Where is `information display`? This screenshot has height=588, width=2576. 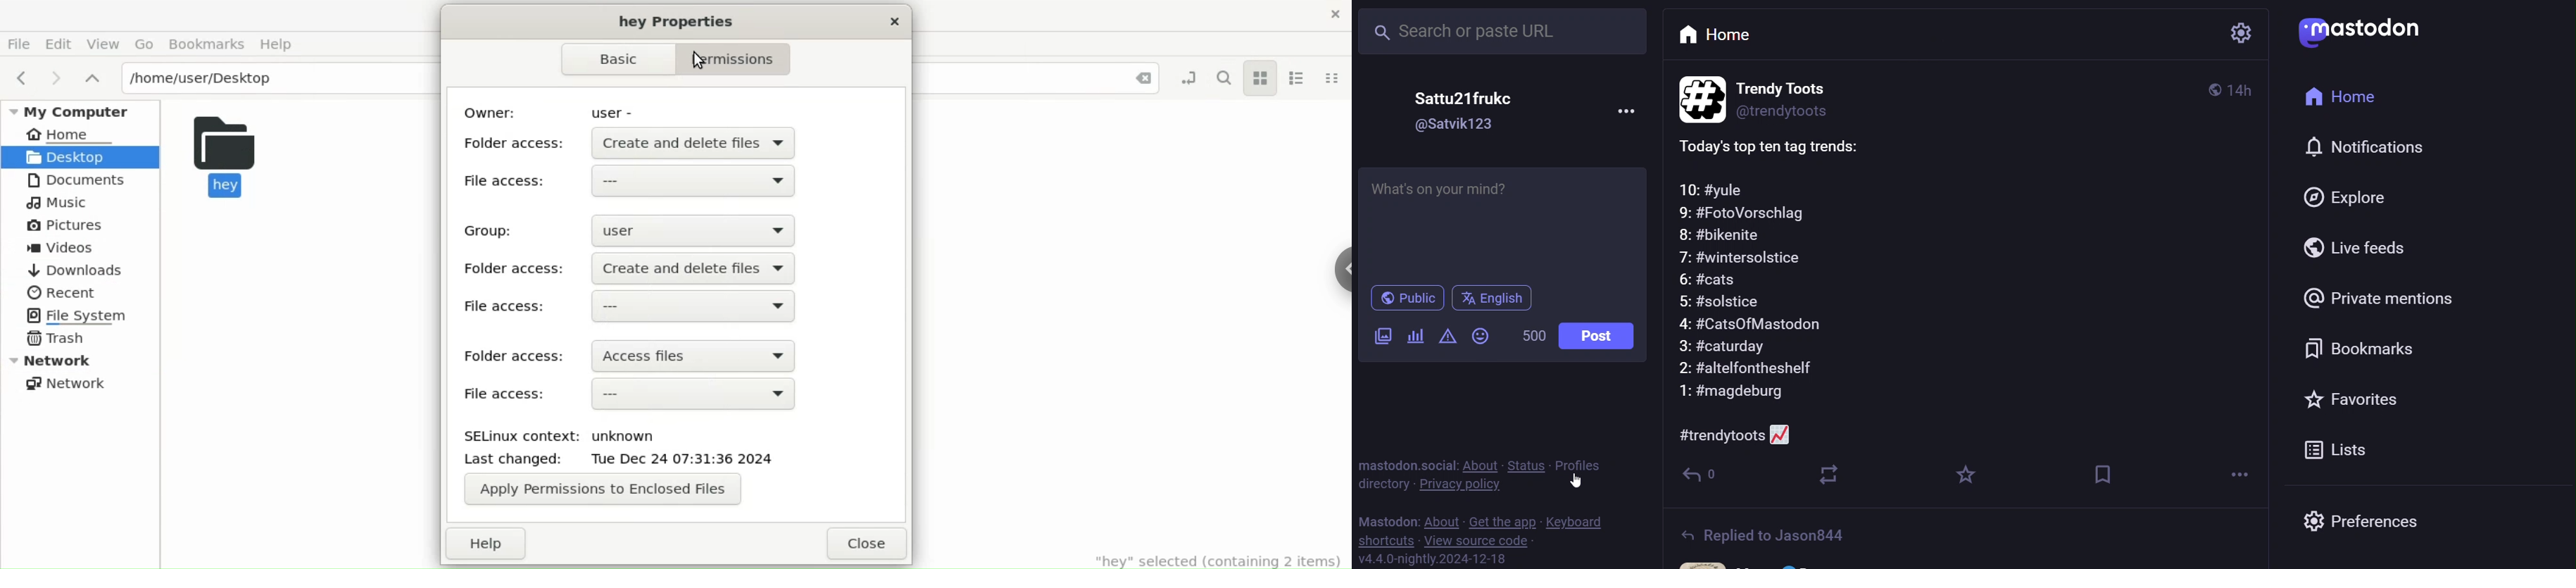 information display is located at coordinates (1698, 98).